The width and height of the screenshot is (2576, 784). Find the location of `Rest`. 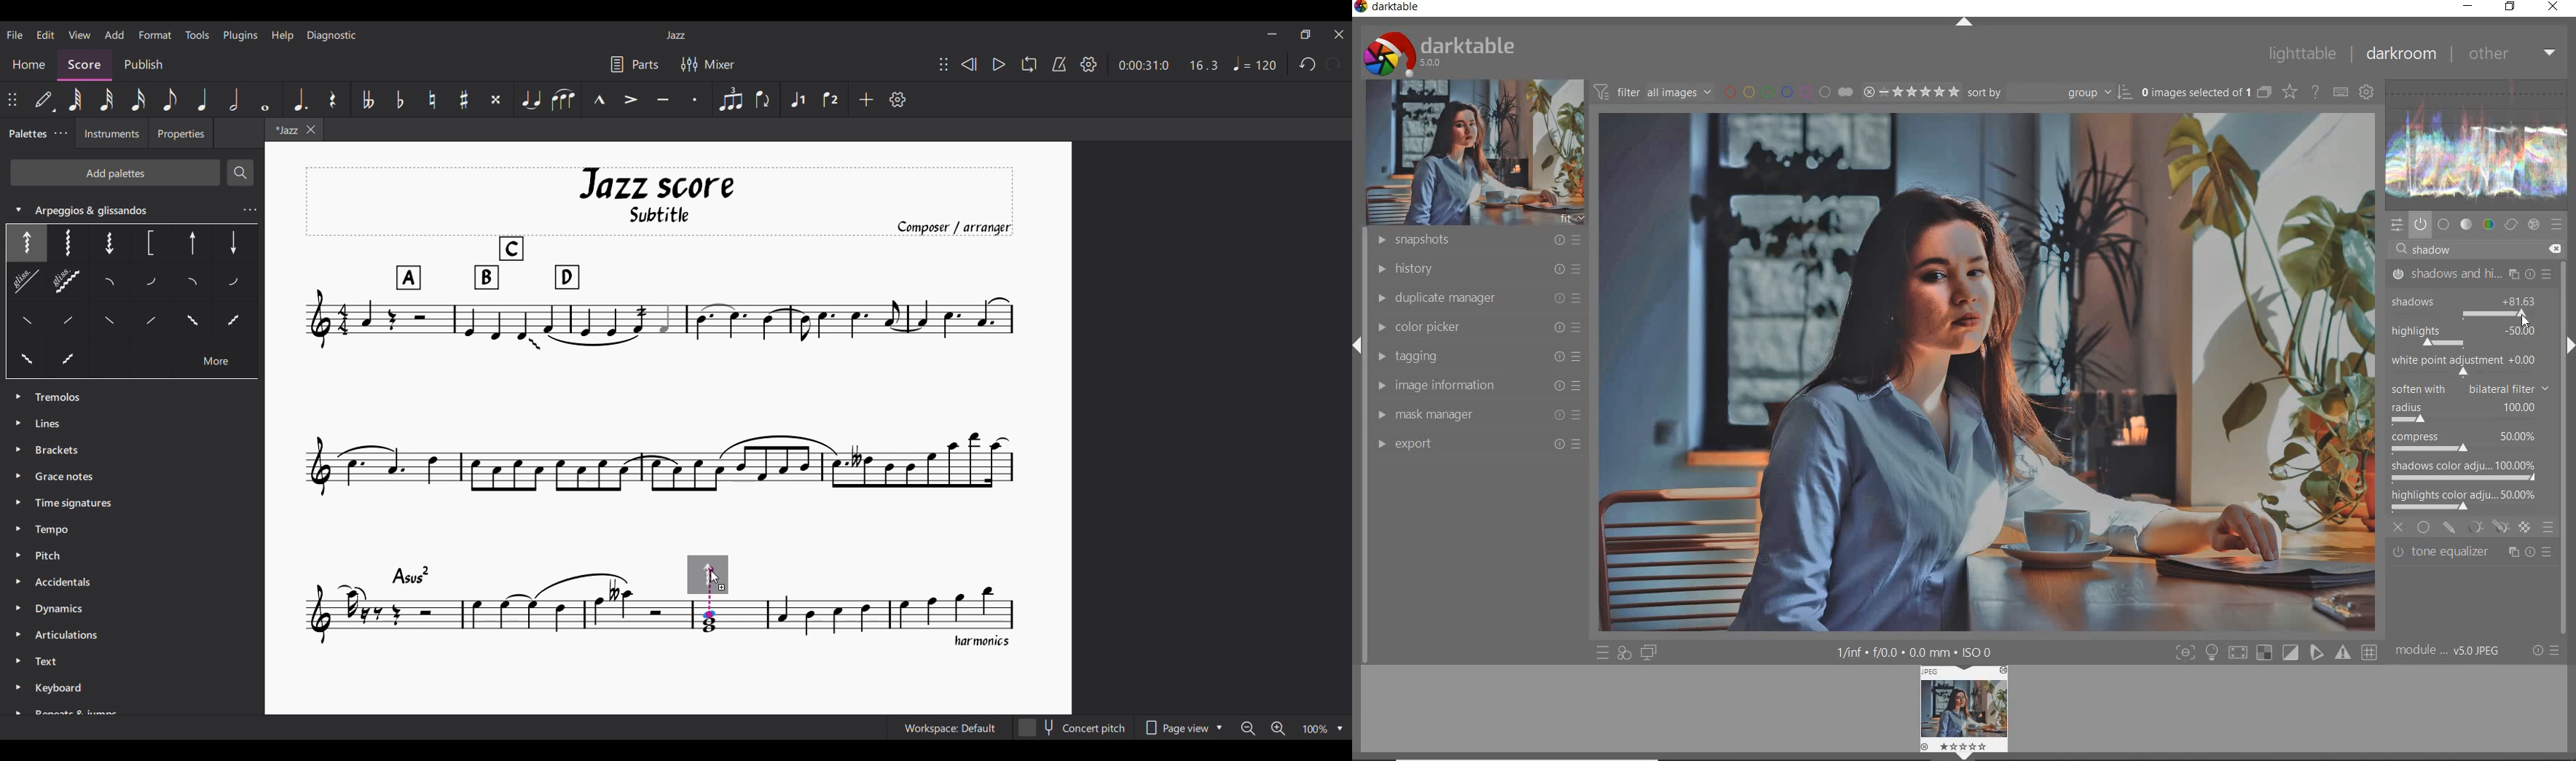

Rest is located at coordinates (332, 100).